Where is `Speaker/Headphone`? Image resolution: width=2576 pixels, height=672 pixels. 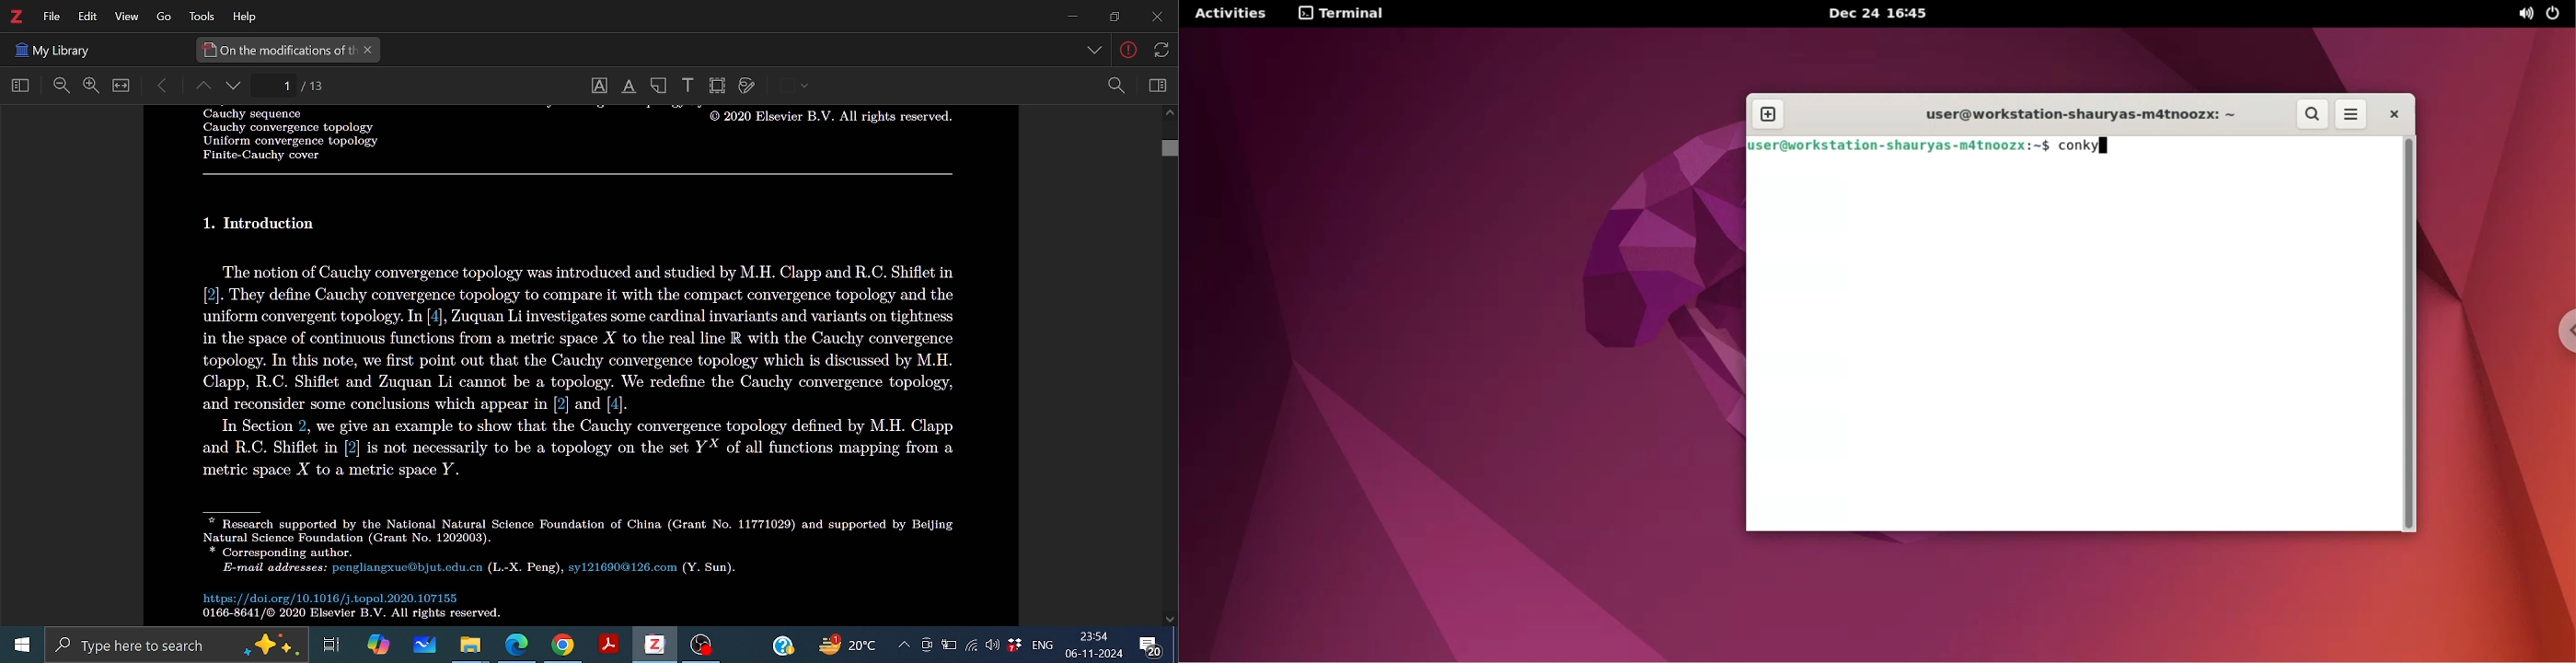
Speaker/Headphone is located at coordinates (993, 645).